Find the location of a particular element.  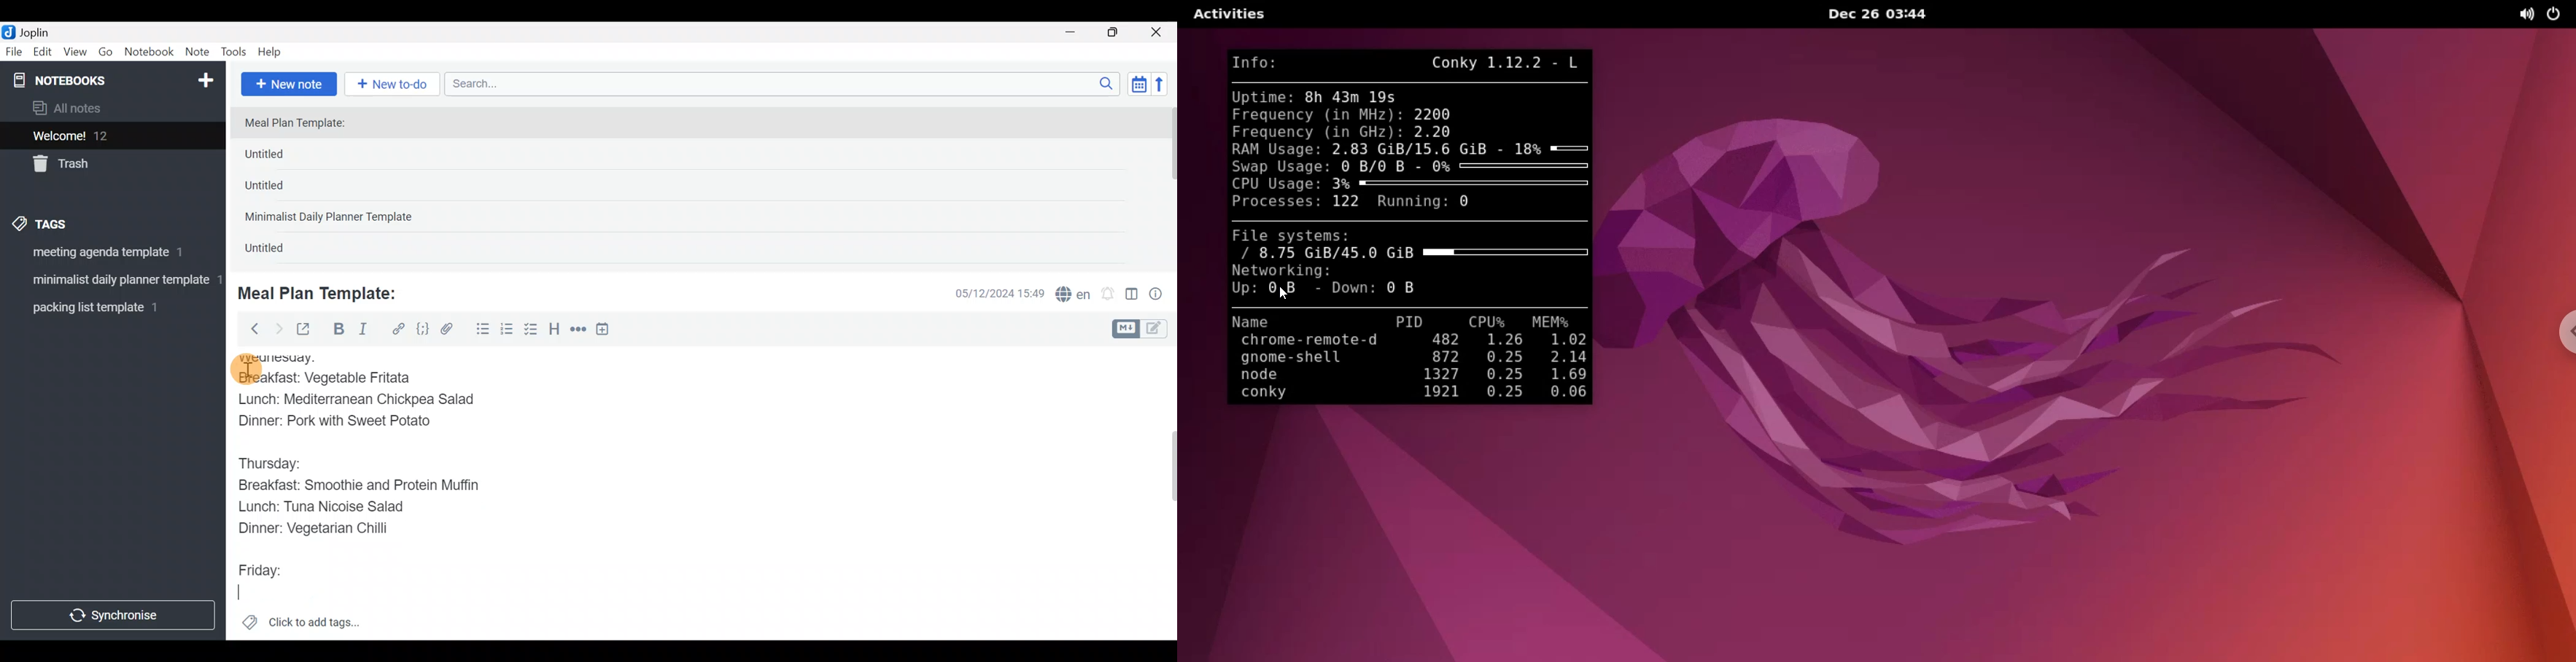

Reverse sort is located at coordinates (1166, 88).